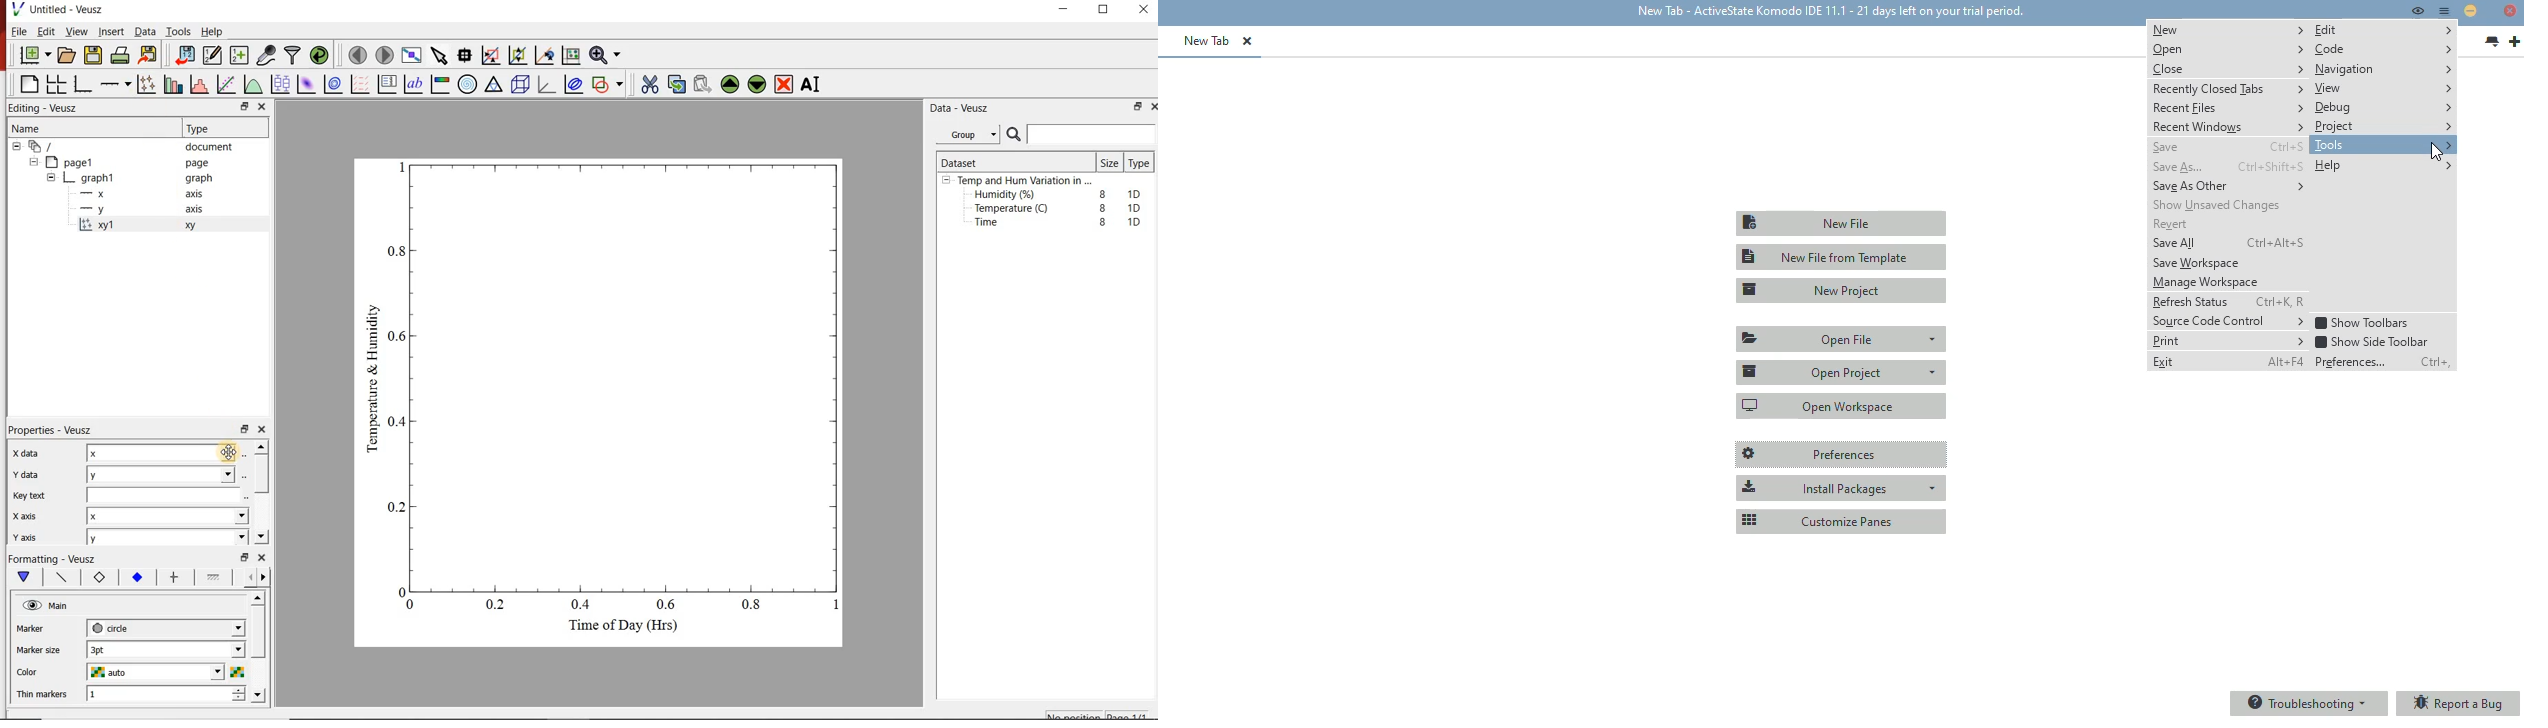 The image size is (2548, 728). What do you see at coordinates (583, 606) in the screenshot?
I see `0.4` at bounding box center [583, 606].